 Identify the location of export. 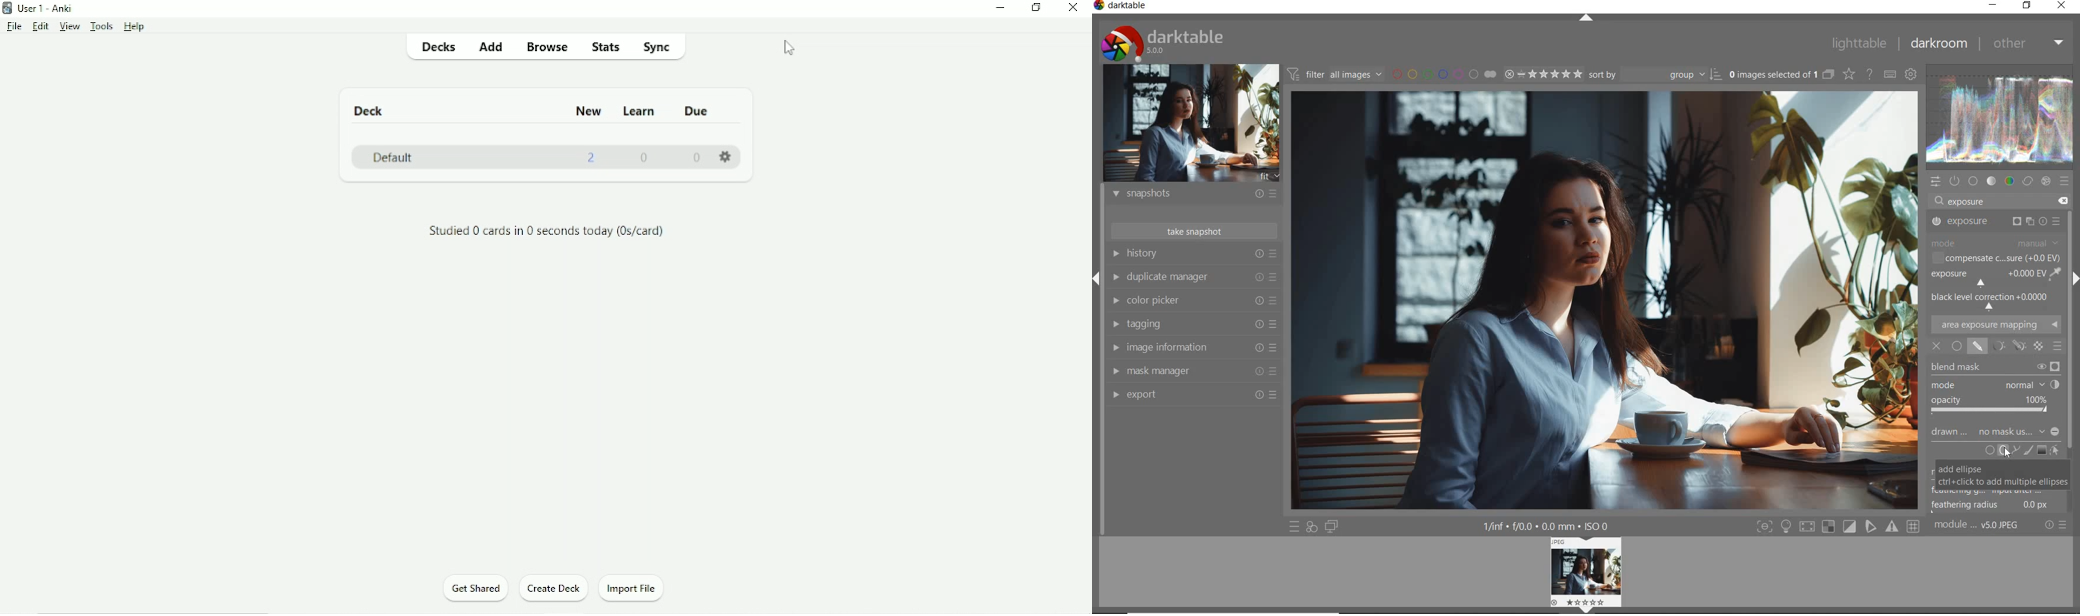
(1194, 394).